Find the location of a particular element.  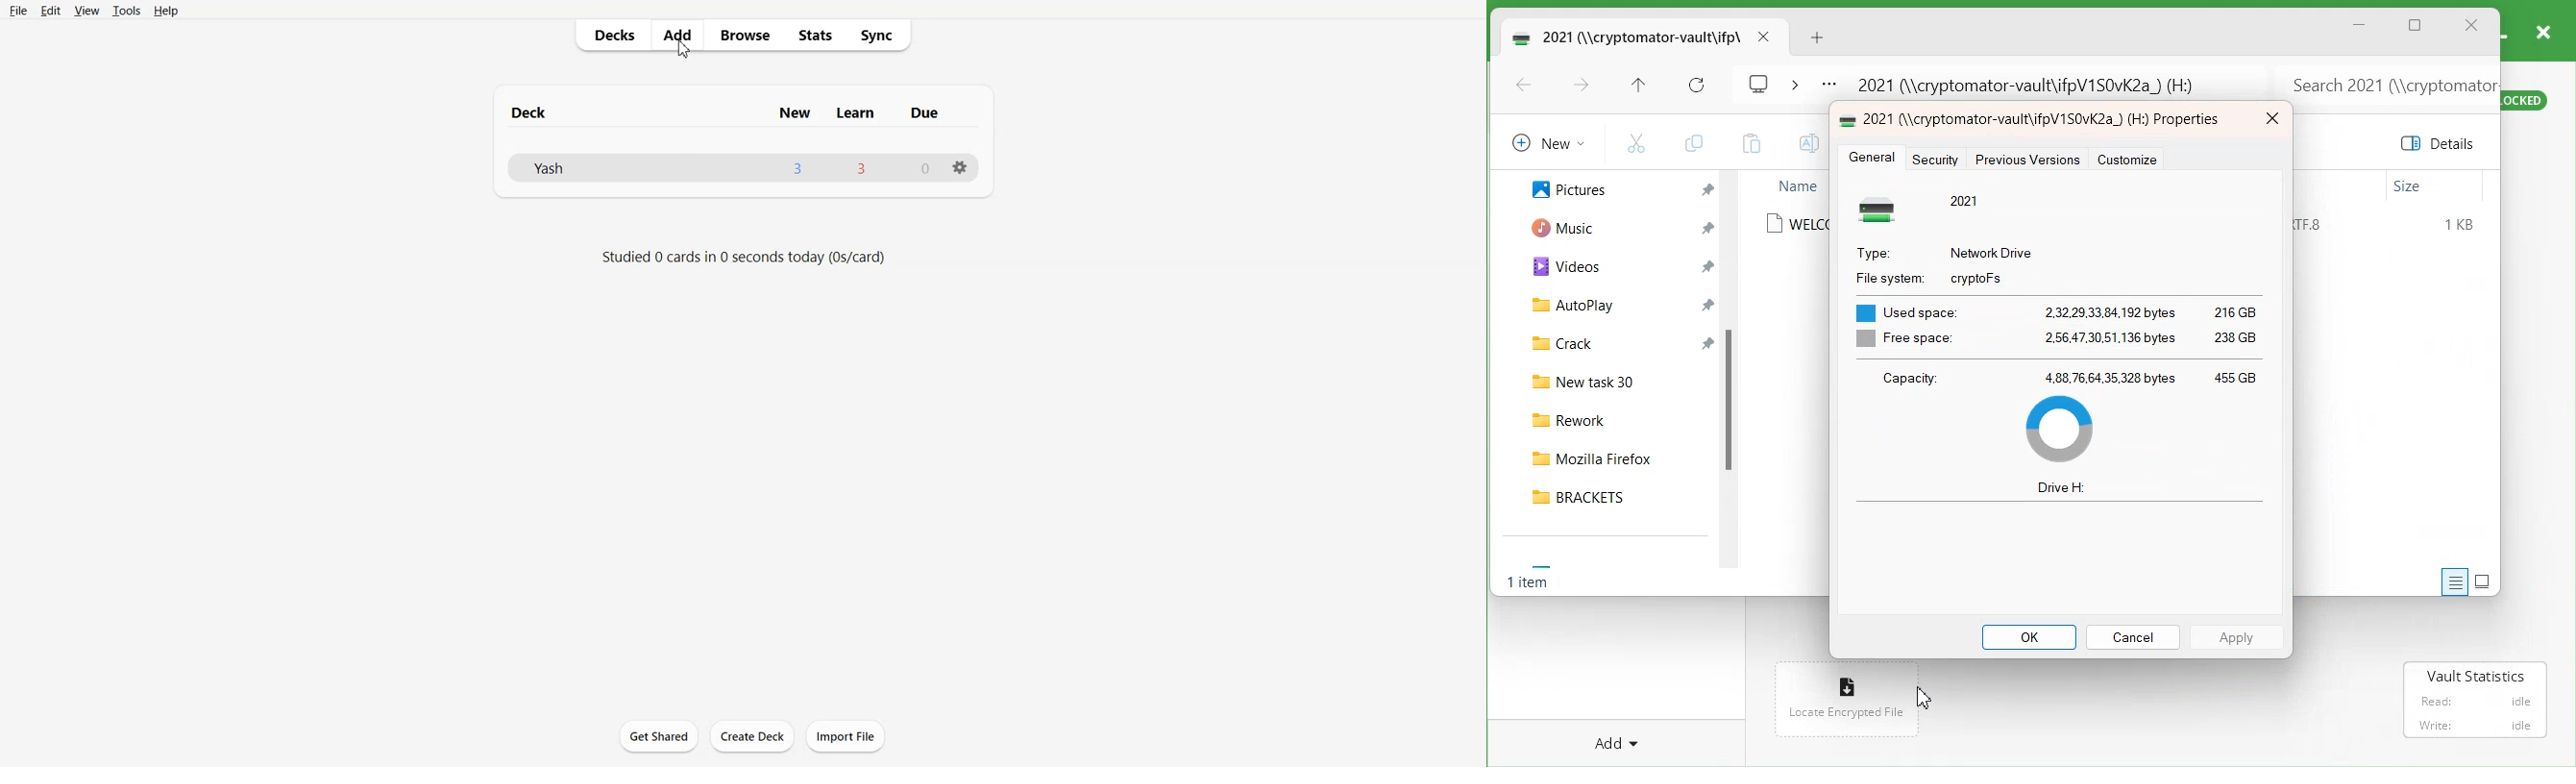

Help is located at coordinates (167, 11).